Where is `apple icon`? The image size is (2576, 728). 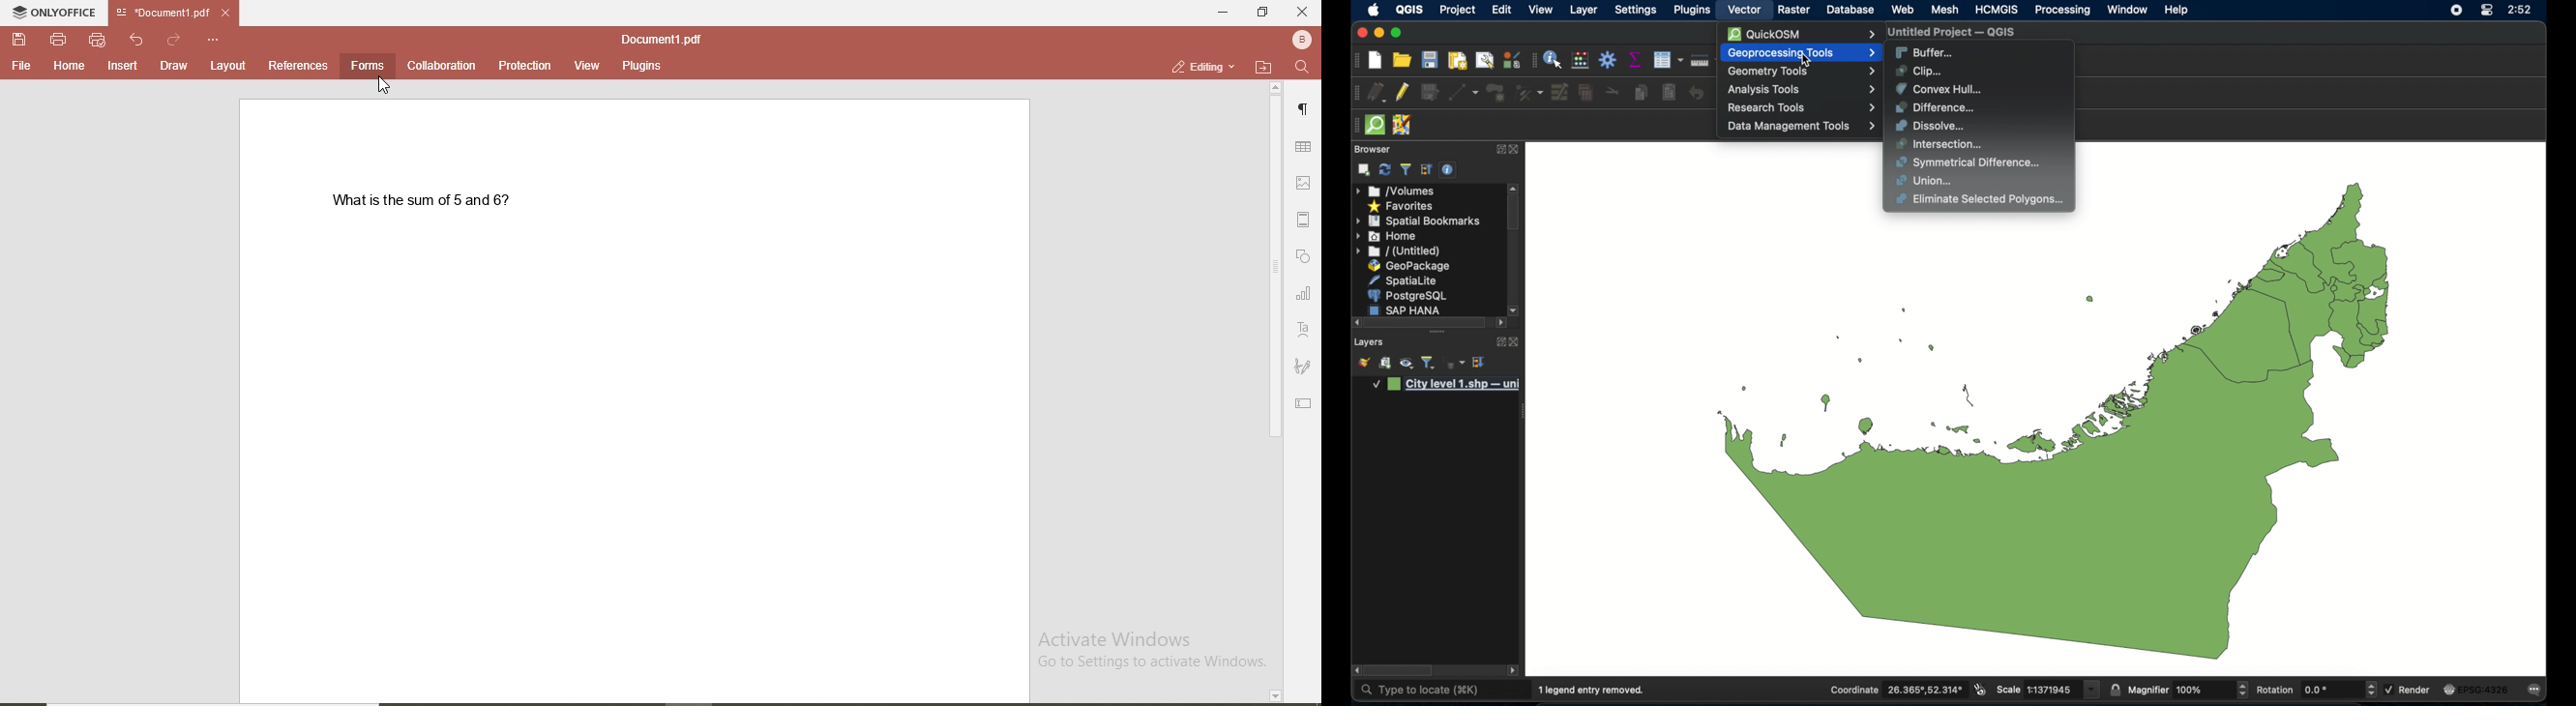
apple icon is located at coordinates (1374, 10).